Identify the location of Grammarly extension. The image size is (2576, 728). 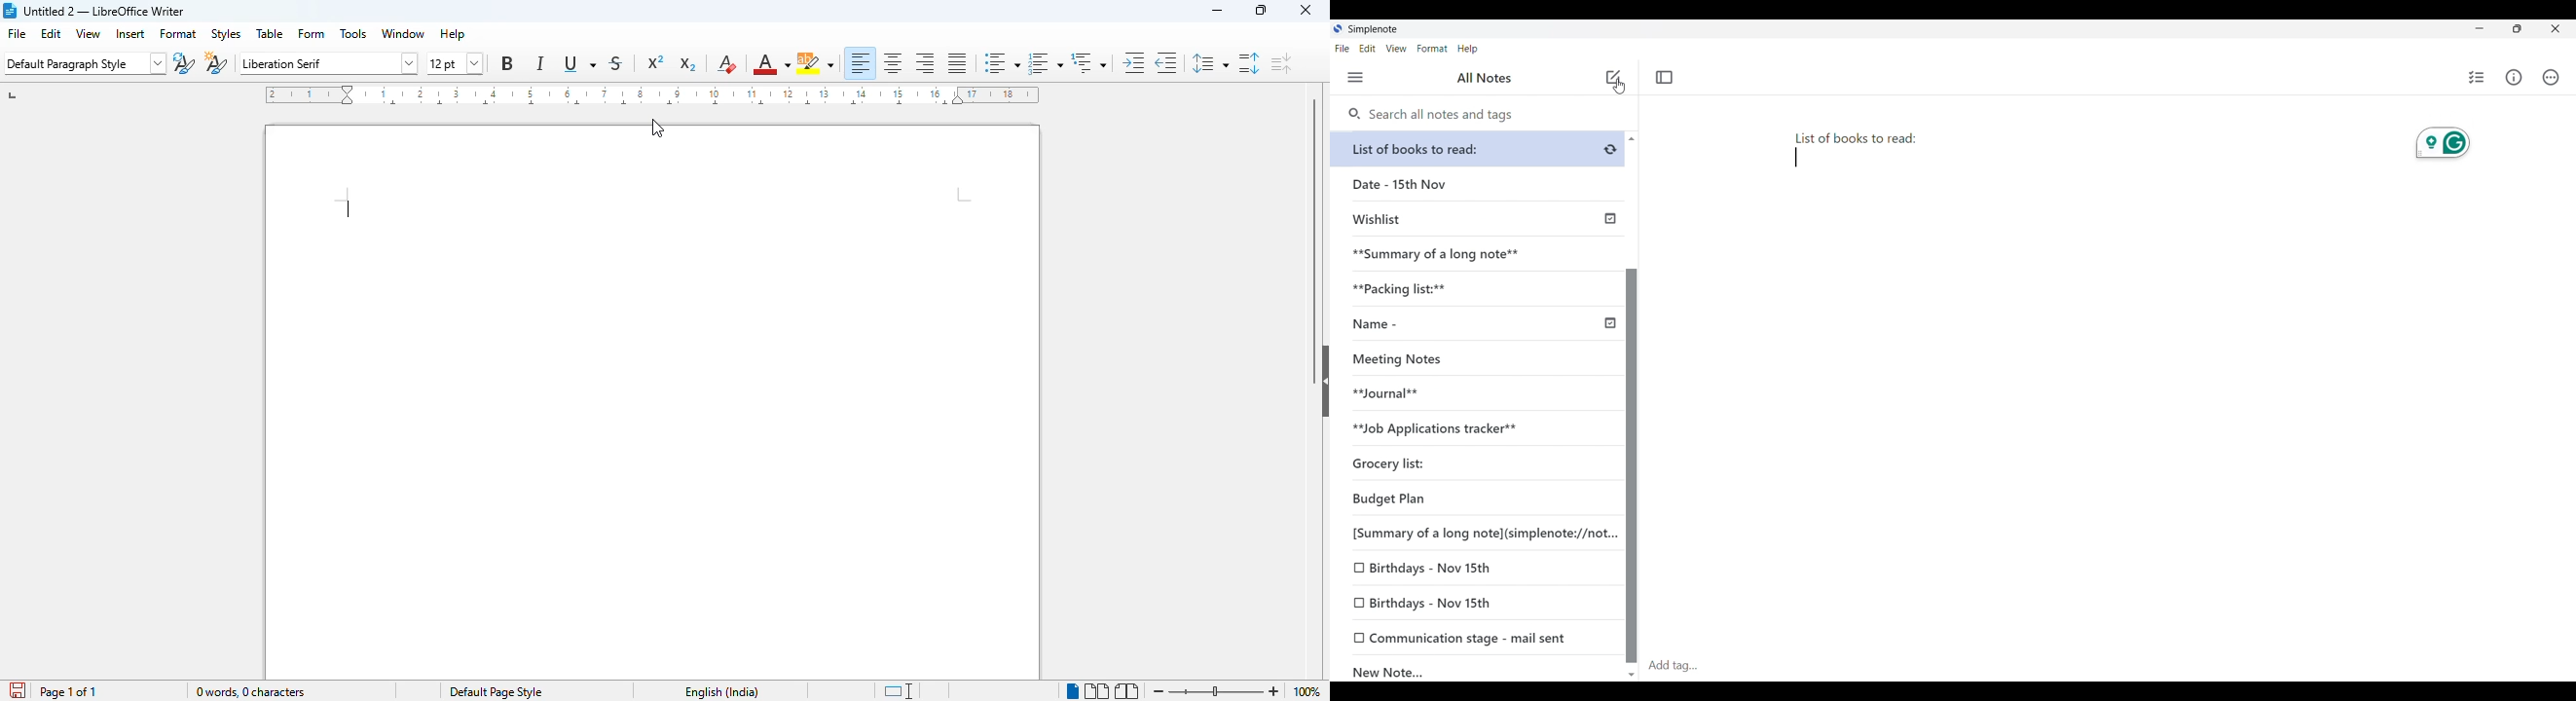
(2442, 145).